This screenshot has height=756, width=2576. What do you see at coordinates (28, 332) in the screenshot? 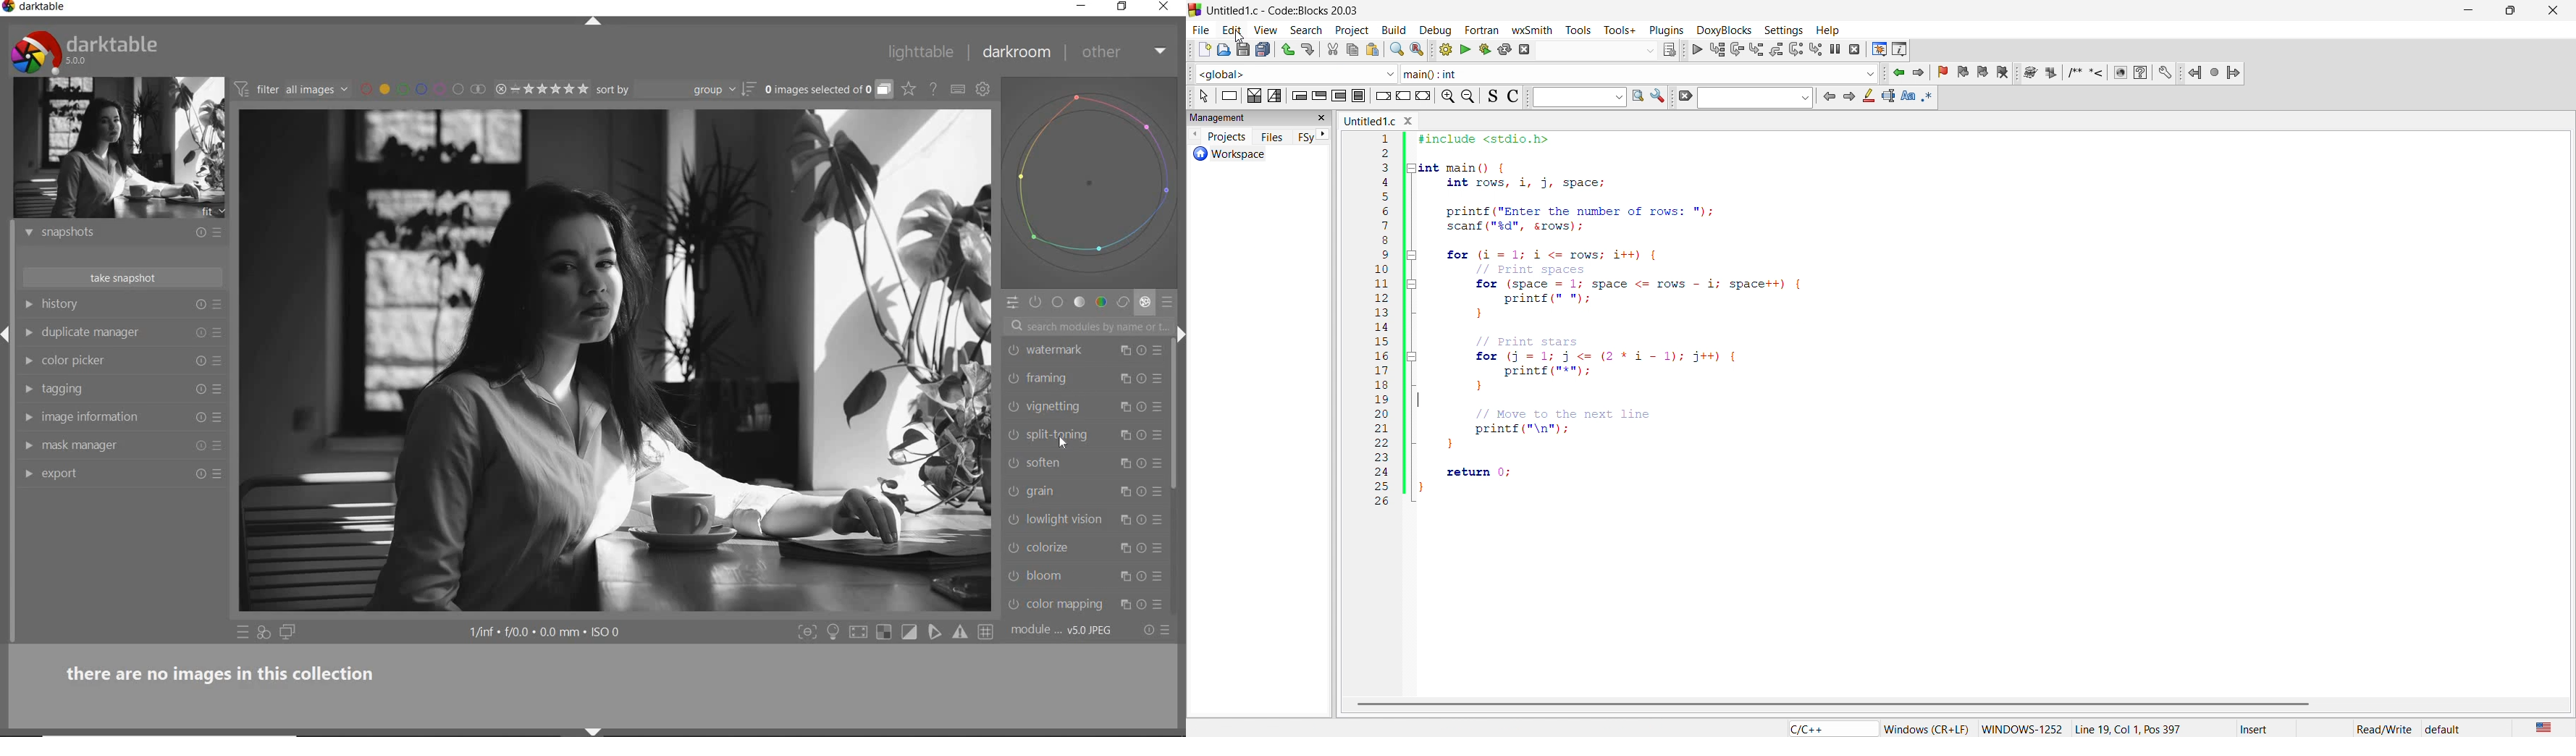
I see `show module` at bounding box center [28, 332].